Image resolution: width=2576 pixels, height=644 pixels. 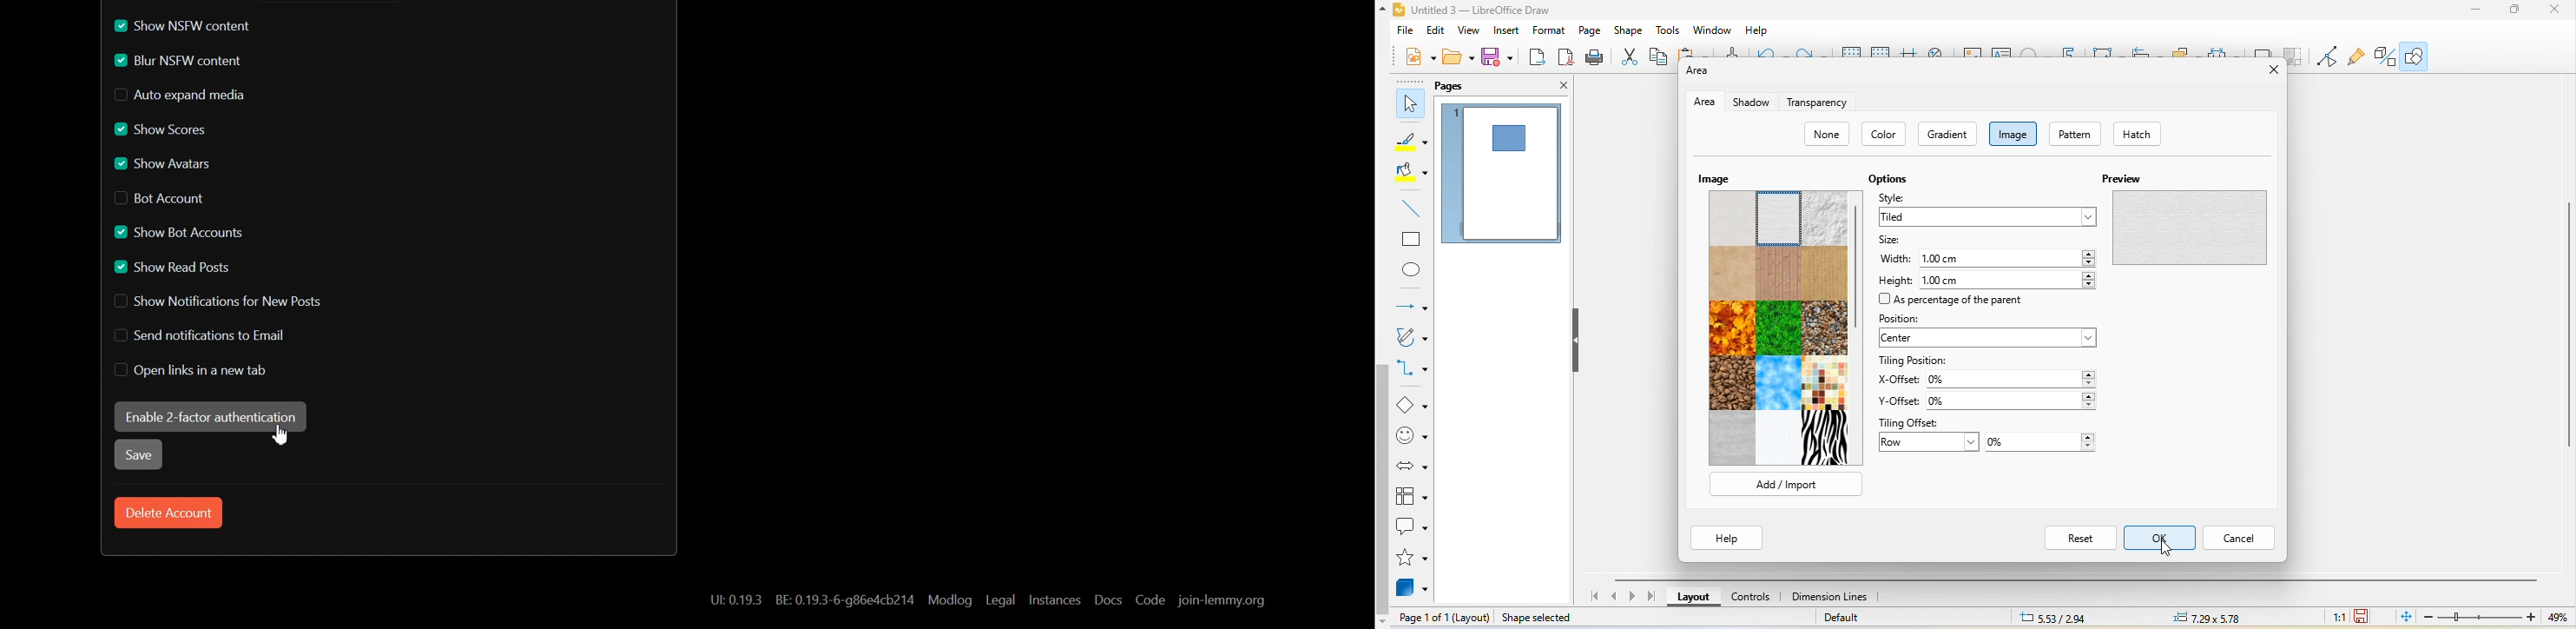 What do you see at coordinates (1848, 50) in the screenshot?
I see `display grid` at bounding box center [1848, 50].